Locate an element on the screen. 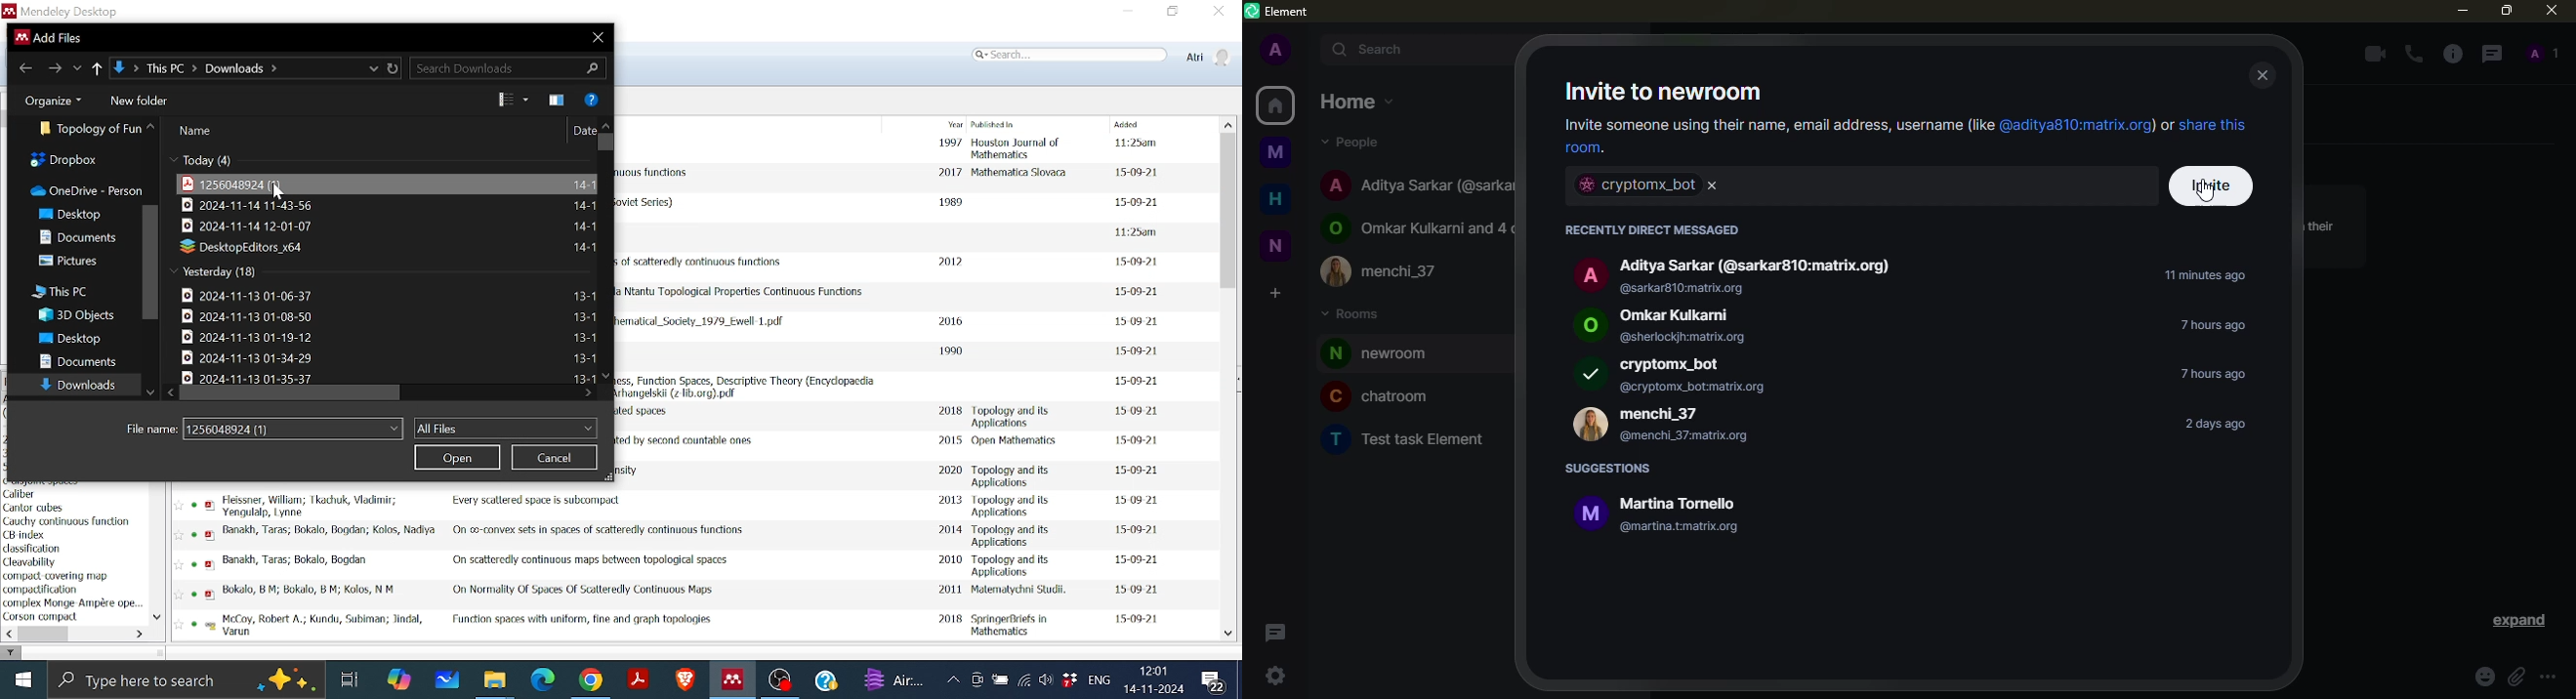 The width and height of the screenshot is (2576, 700). File is located at coordinates (587, 317).